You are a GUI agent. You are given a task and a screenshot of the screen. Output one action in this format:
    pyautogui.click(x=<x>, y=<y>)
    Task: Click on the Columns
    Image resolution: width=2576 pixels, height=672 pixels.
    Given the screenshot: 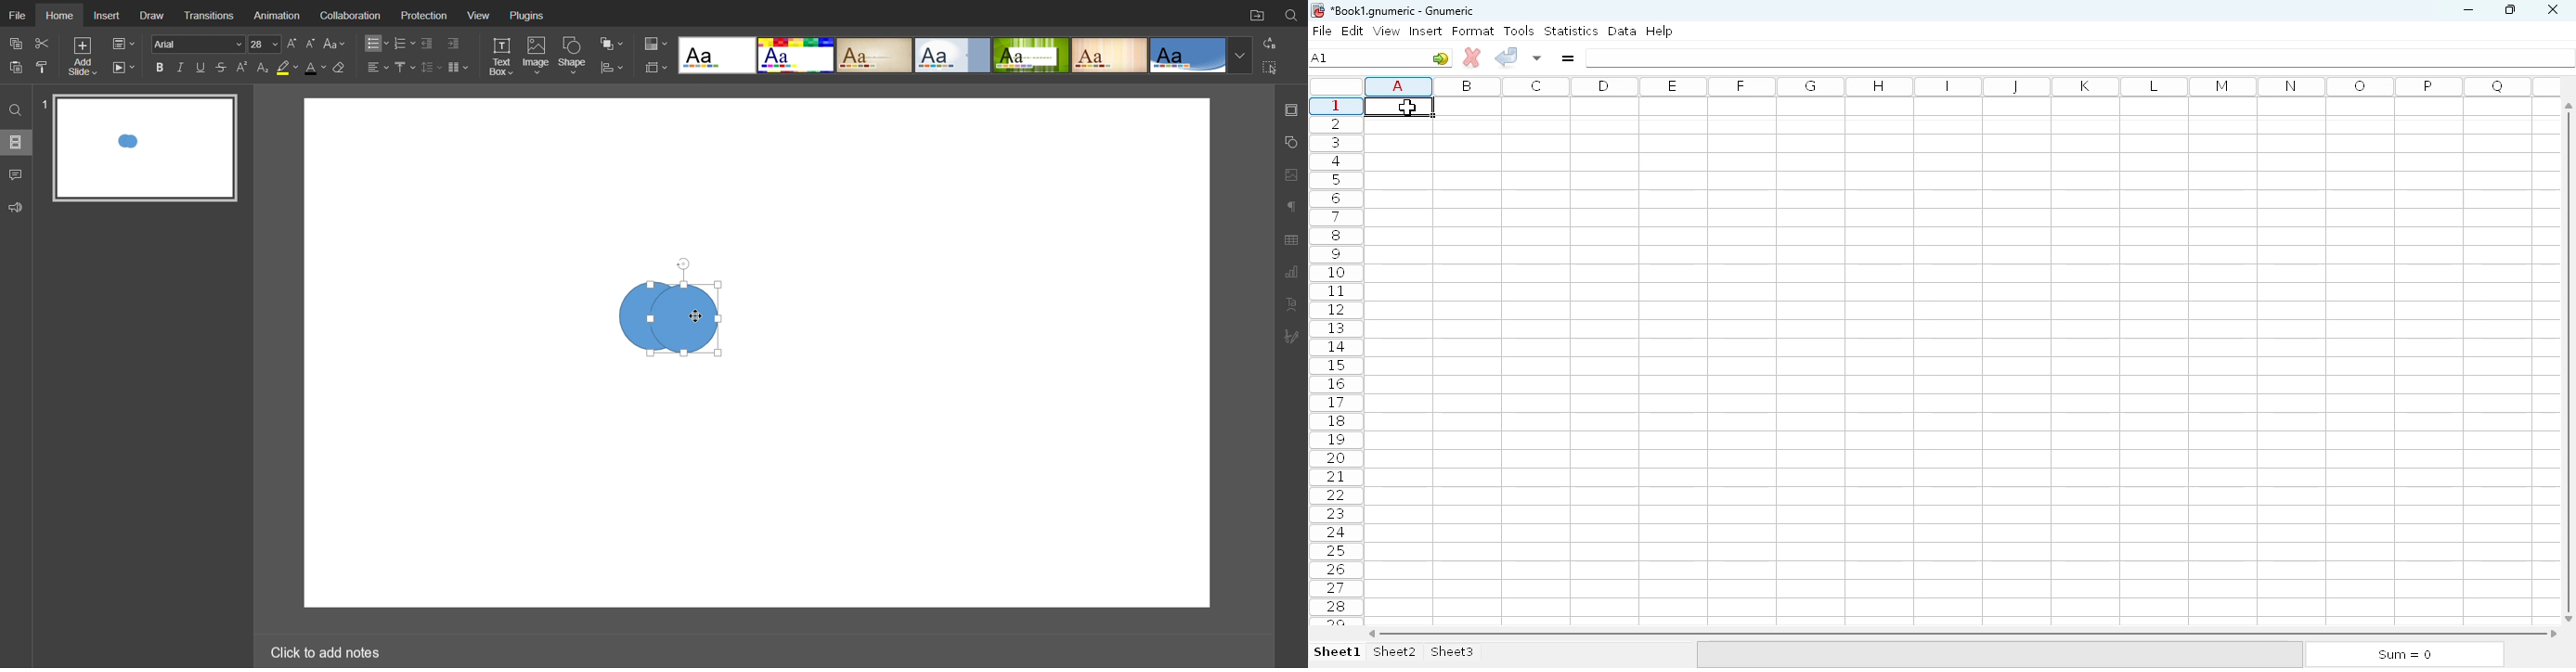 What is the action you would take?
    pyautogui.click(x=460, y=67)
    